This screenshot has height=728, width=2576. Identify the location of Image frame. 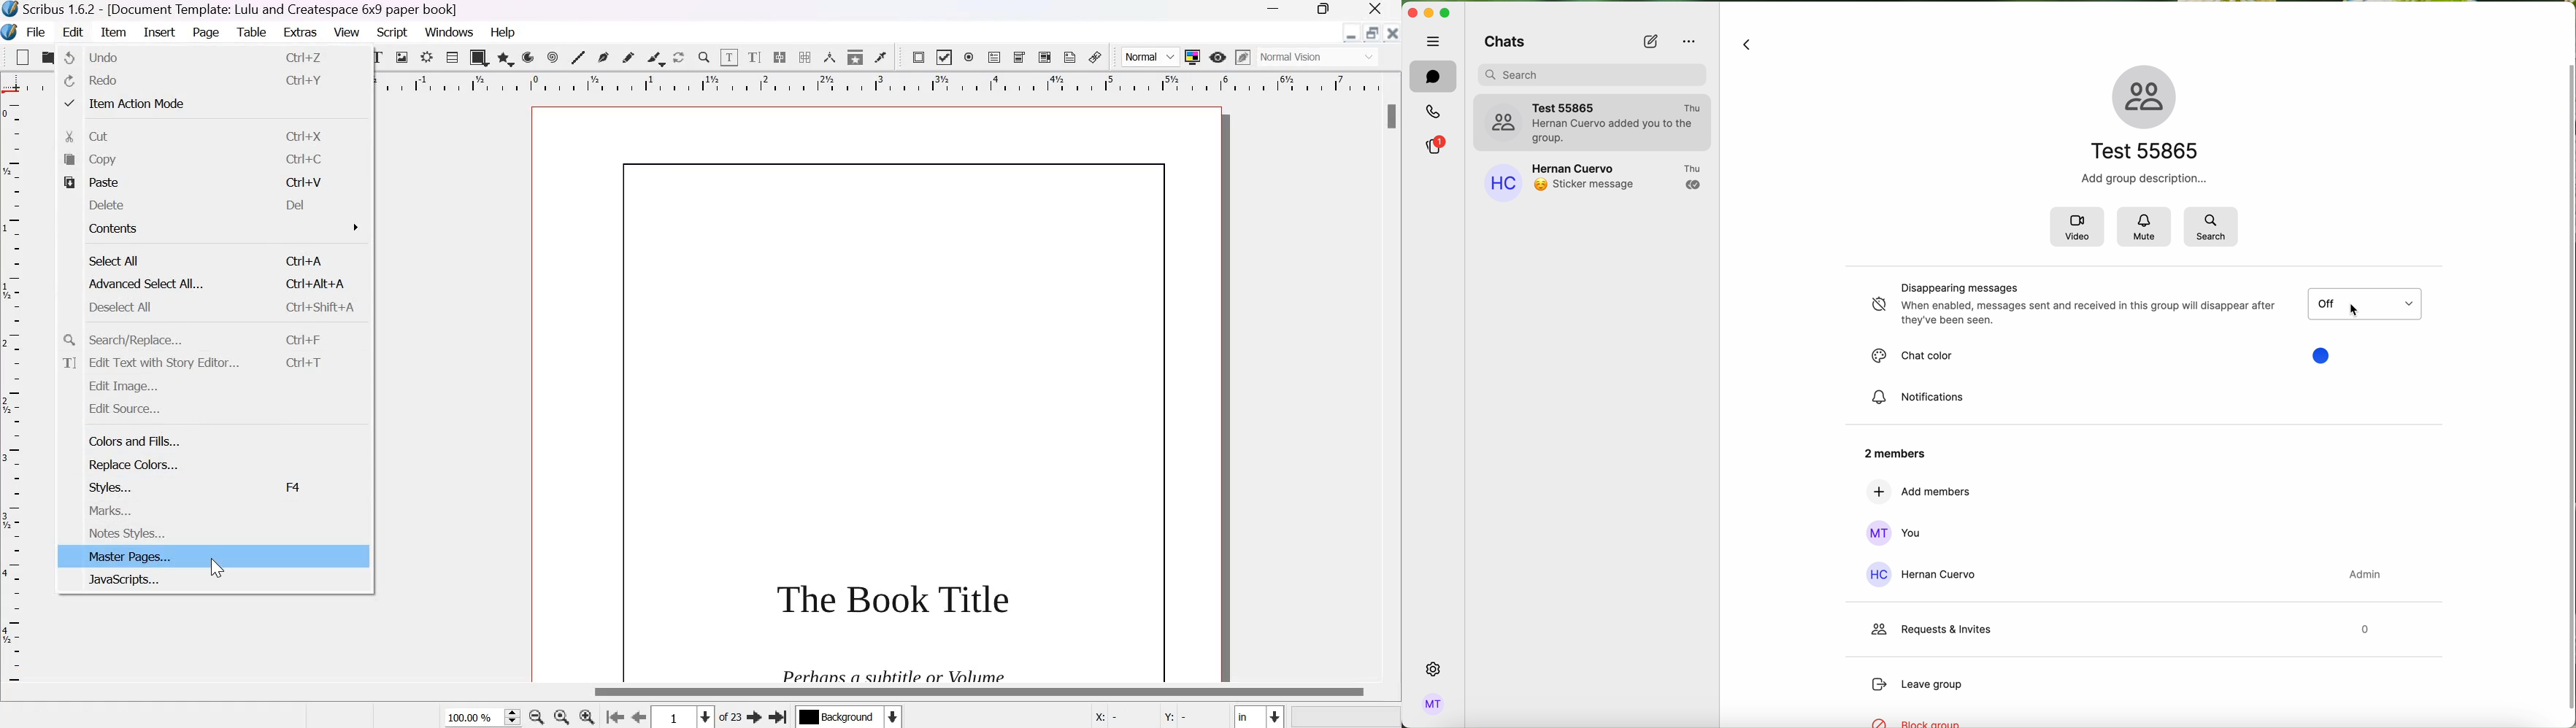
(402, 58).